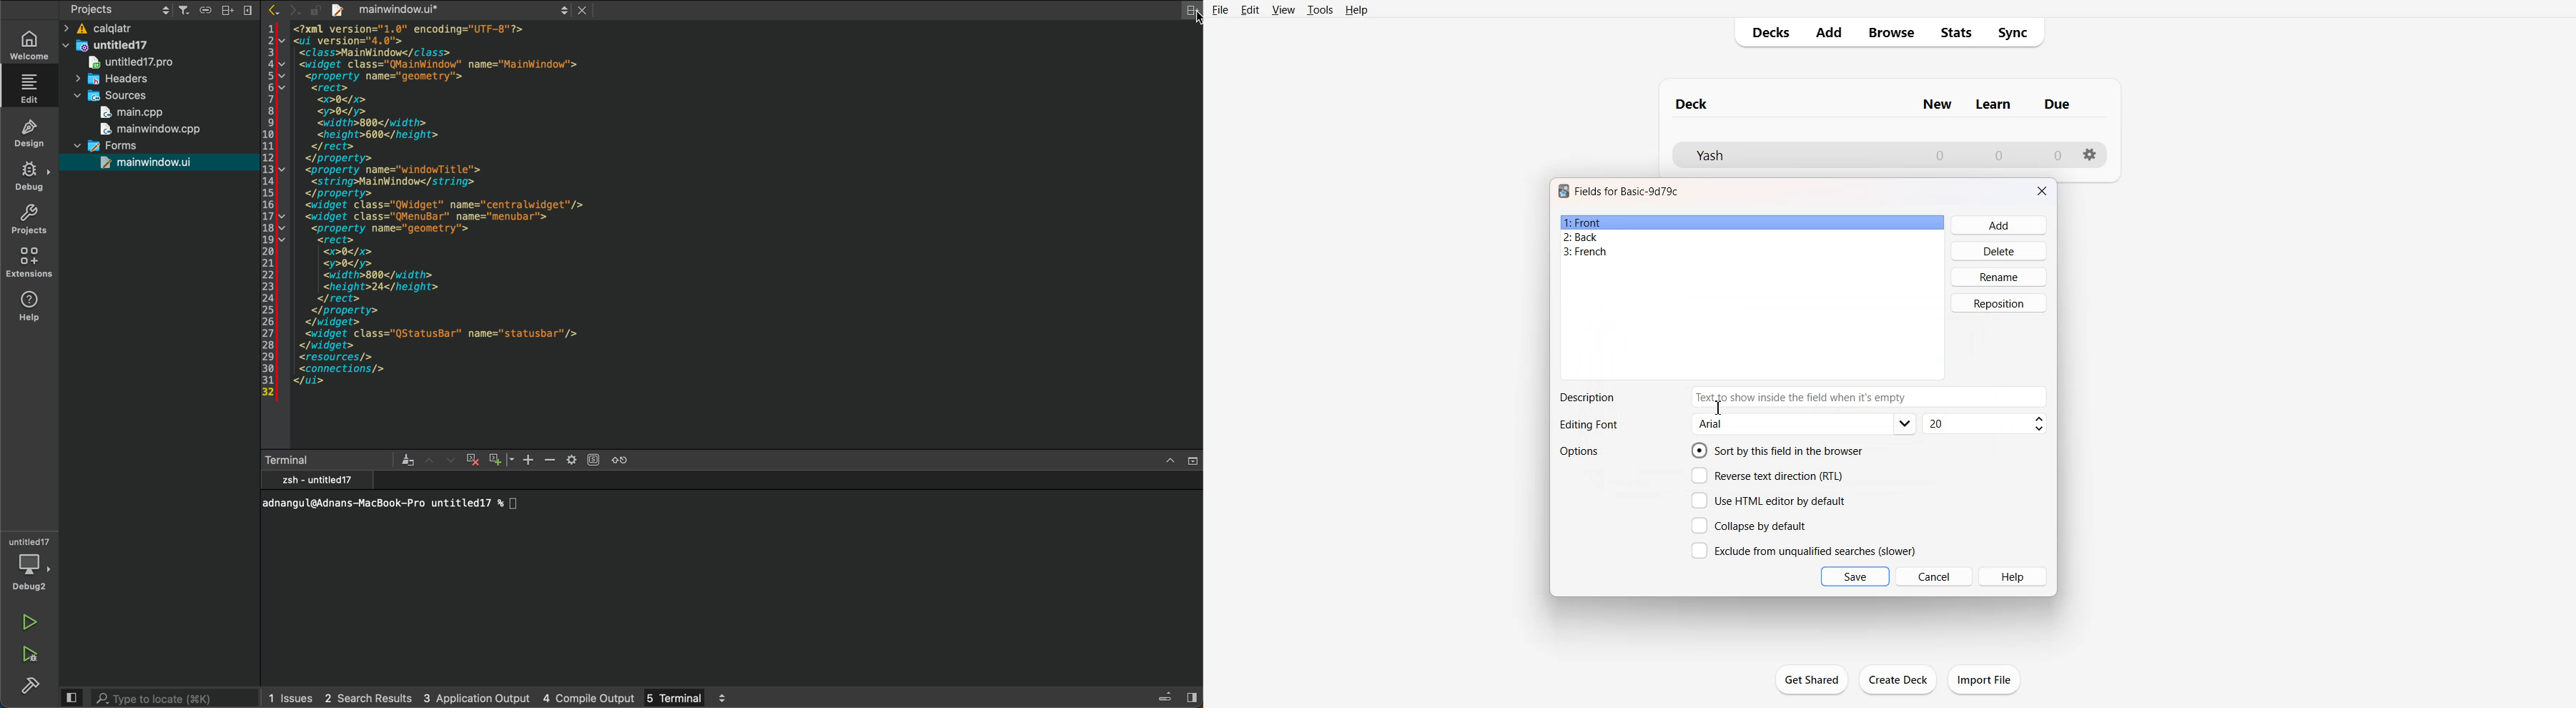 The height and width of the screenshot is (728, 2576). I want to click on Edit, so click(1250, 10).